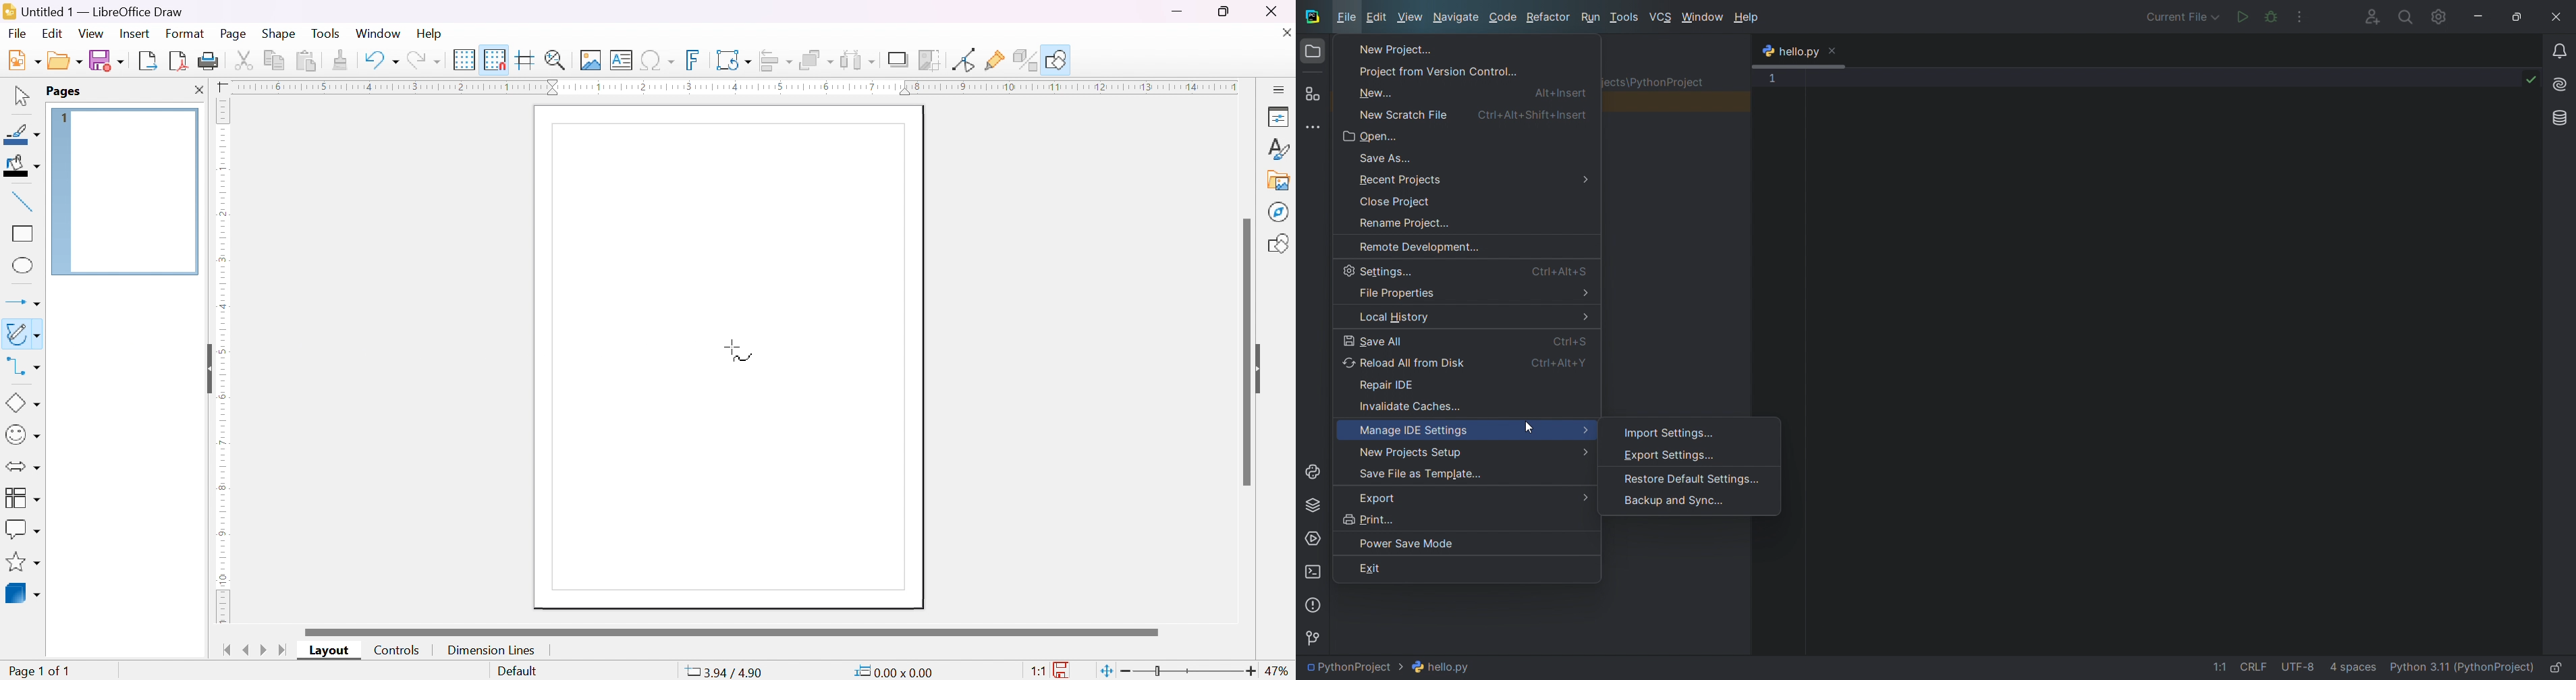 This screenshot has width=2576, height=700. What do you see at coordinates (199, 89) in the screenshot?
I see `close` at bounding box center [199, 89].